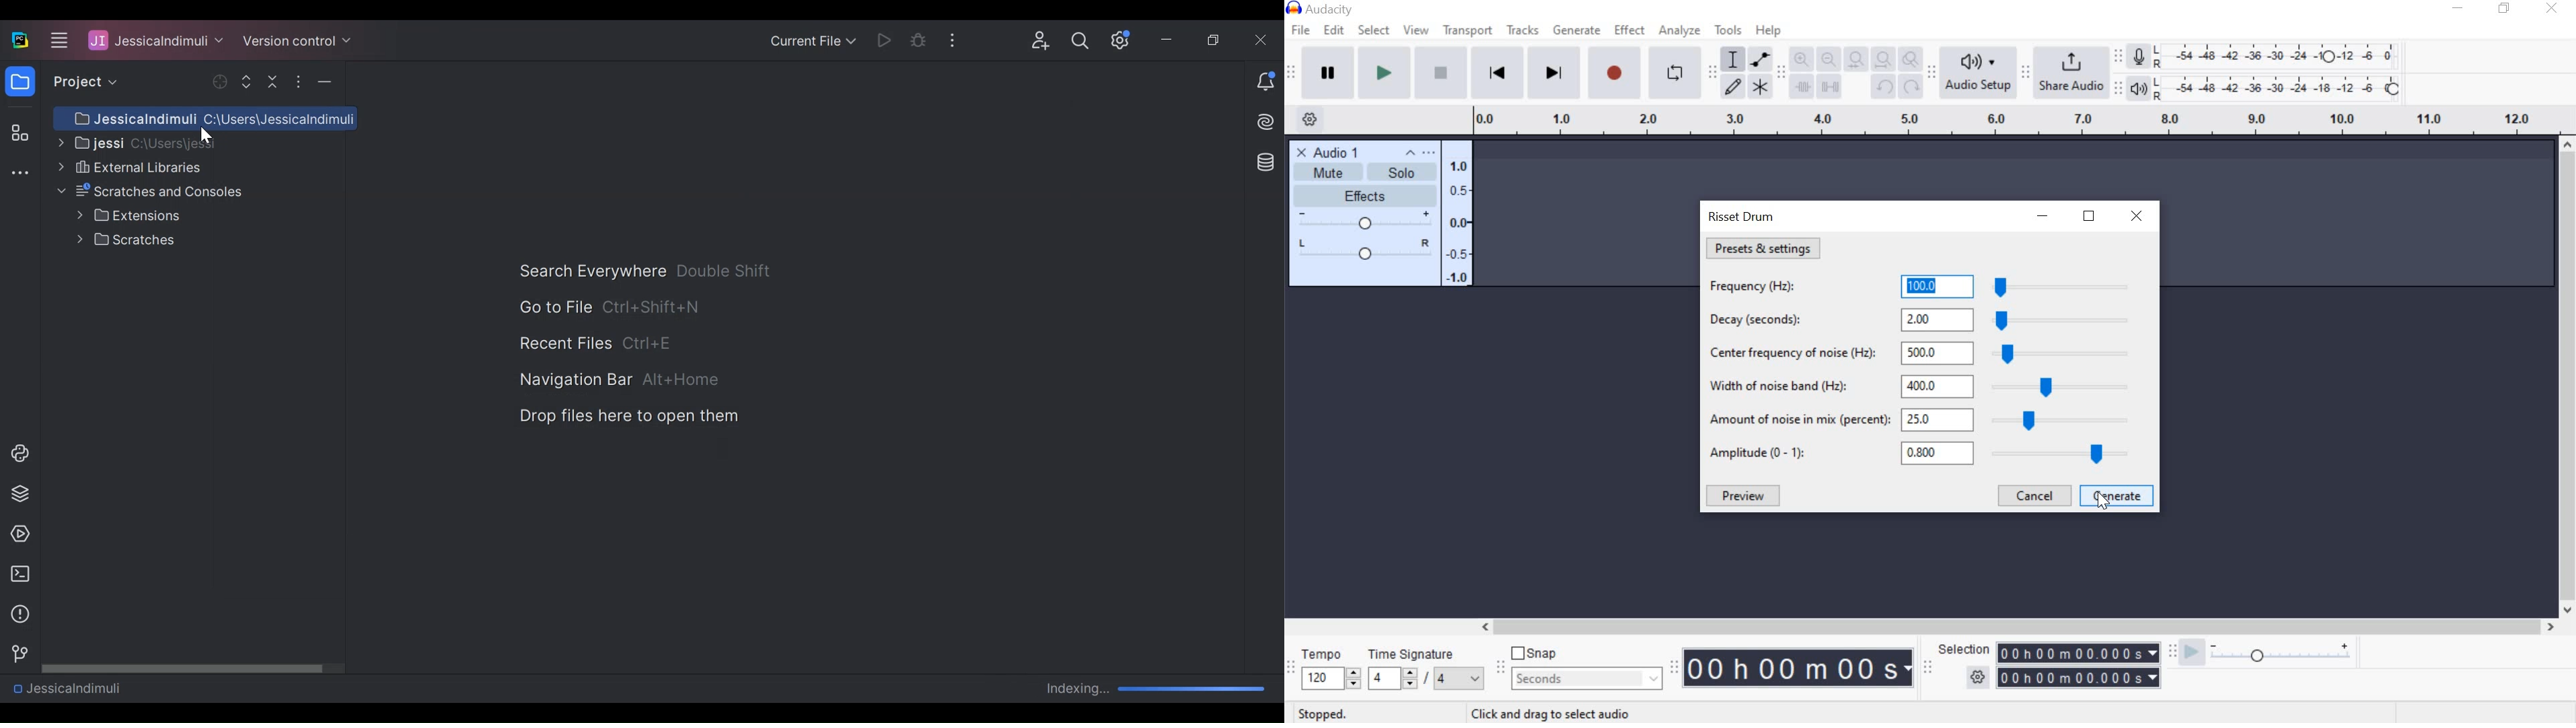  I want to click on generate, so click(1575, 29).